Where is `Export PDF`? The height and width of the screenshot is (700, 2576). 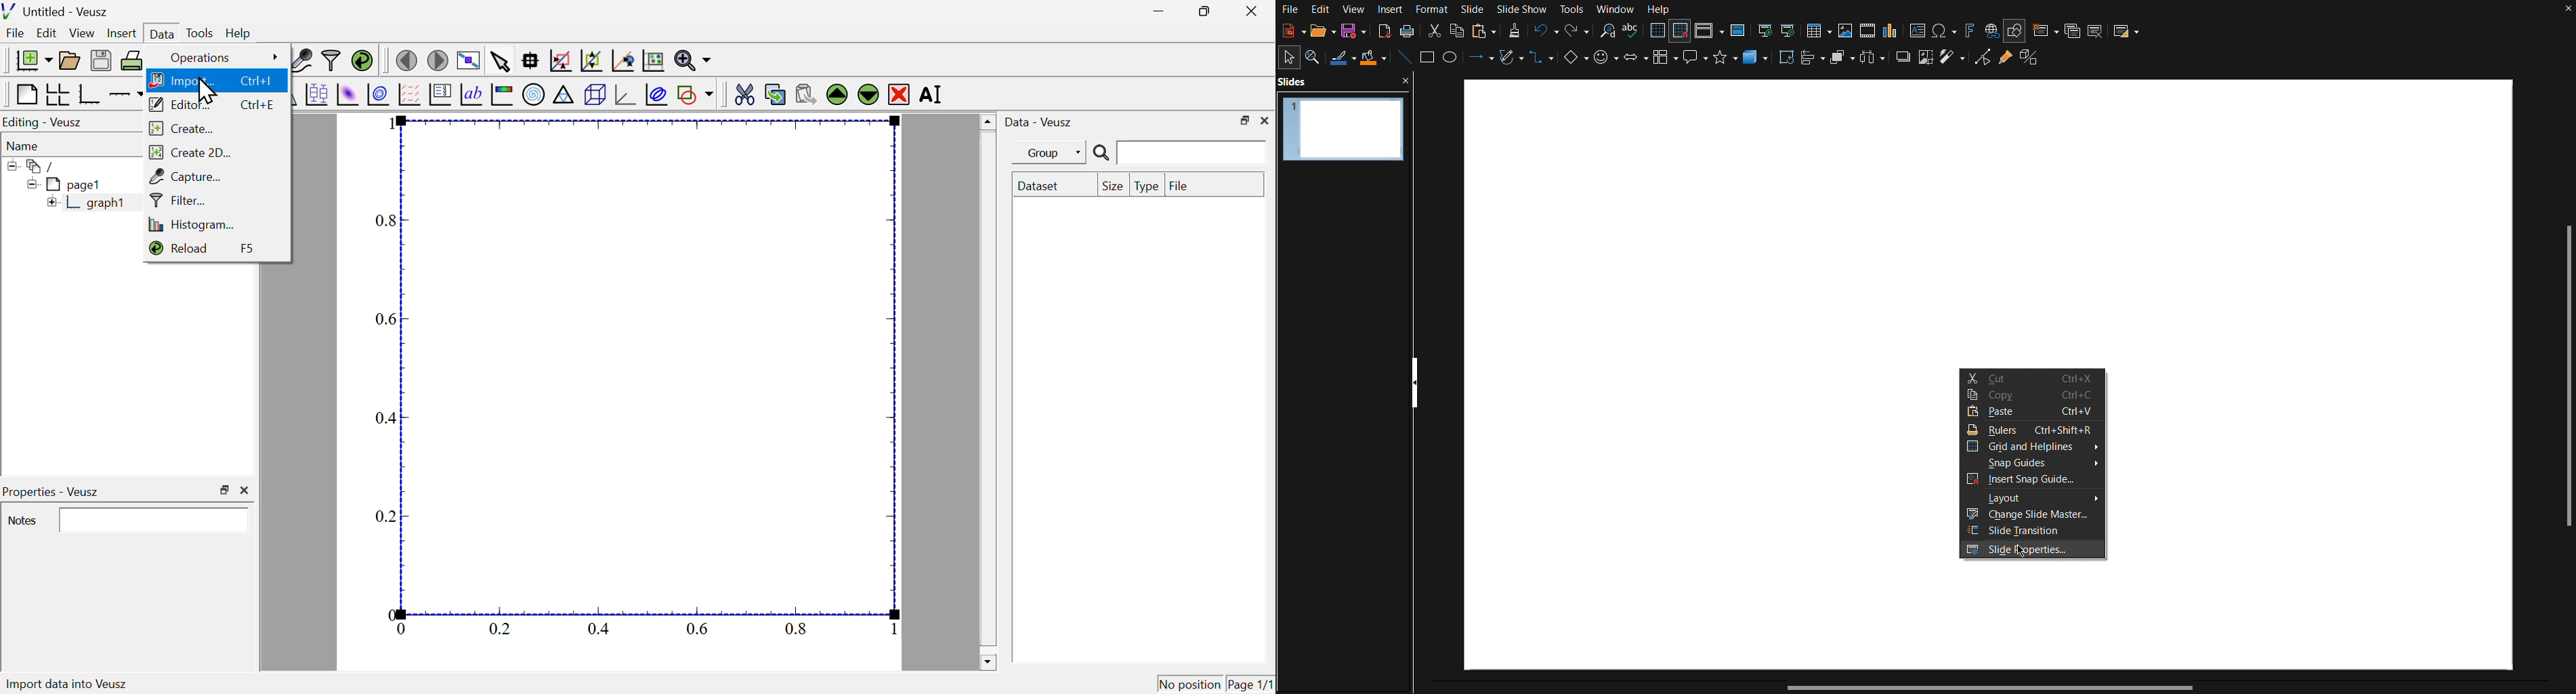
Export PDF is located at coordinates (1382, 31).